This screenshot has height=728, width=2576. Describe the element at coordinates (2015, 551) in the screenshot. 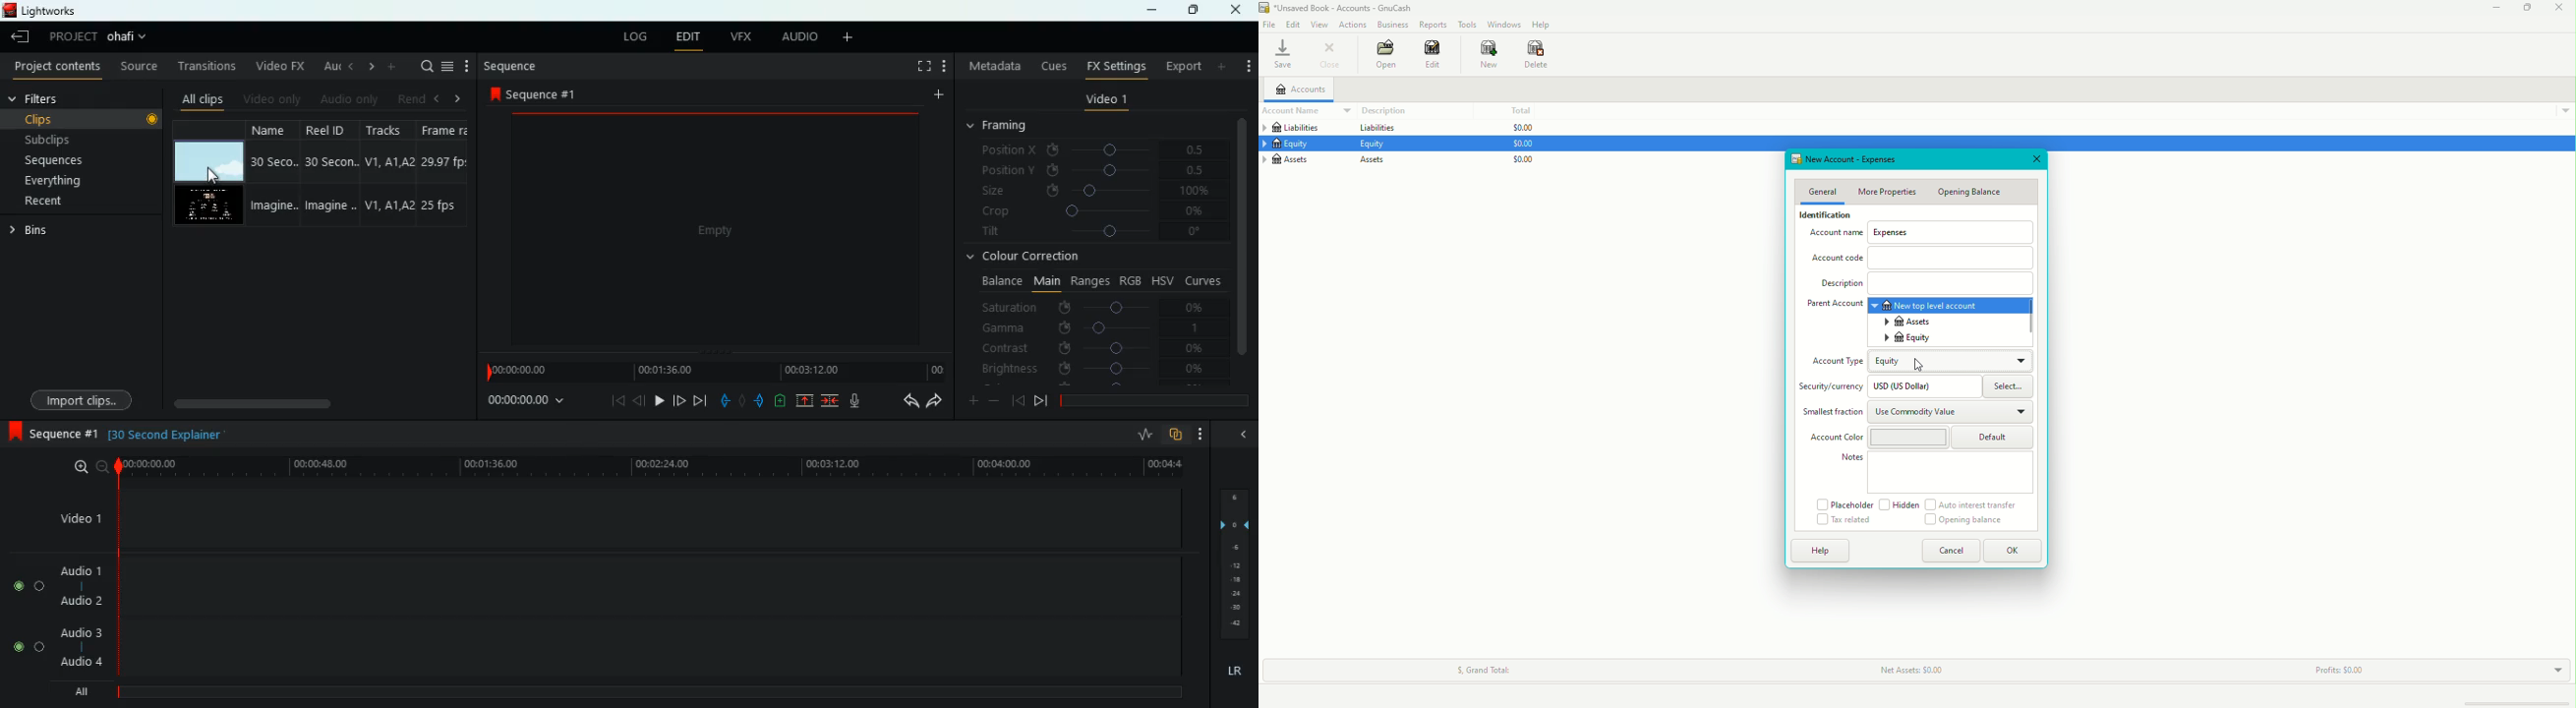

I see `OK` at that location.